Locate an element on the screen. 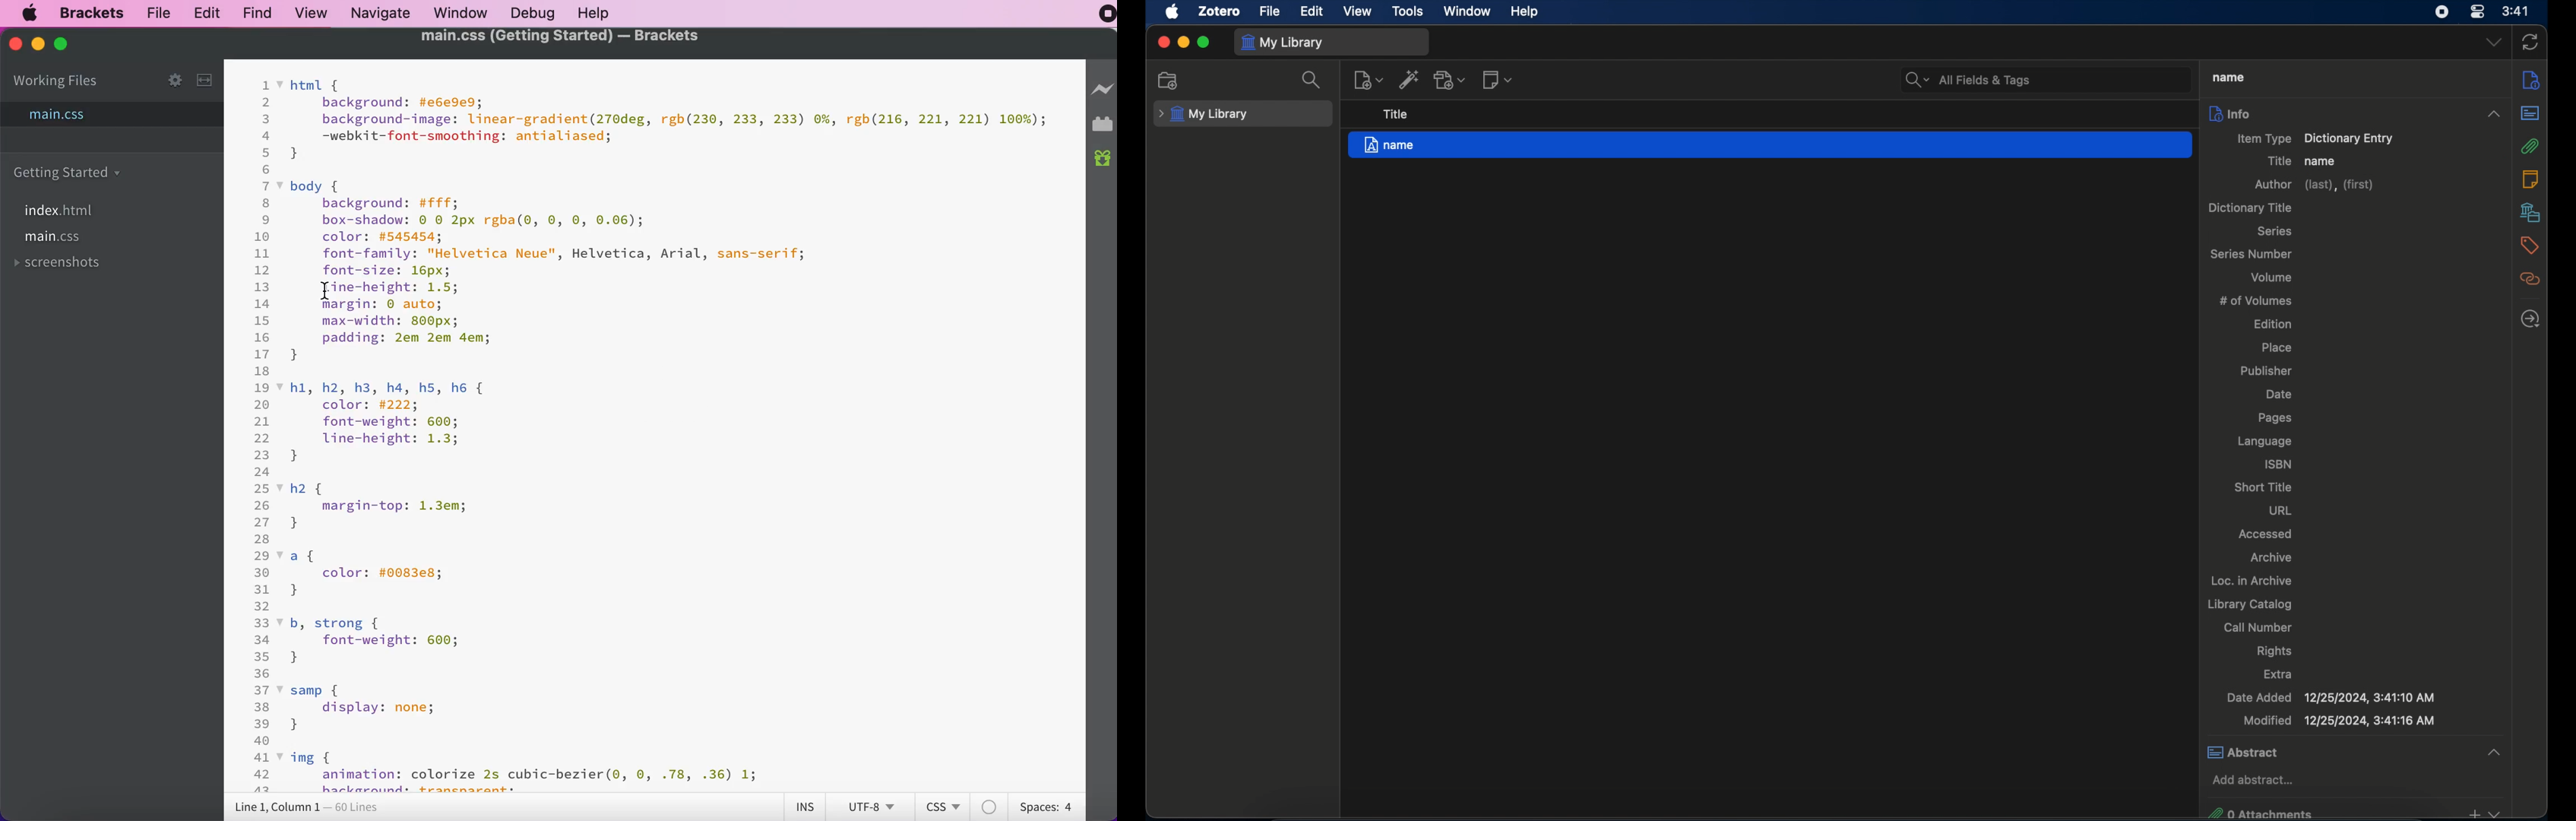  sync is located at coordinates (2530, 42).